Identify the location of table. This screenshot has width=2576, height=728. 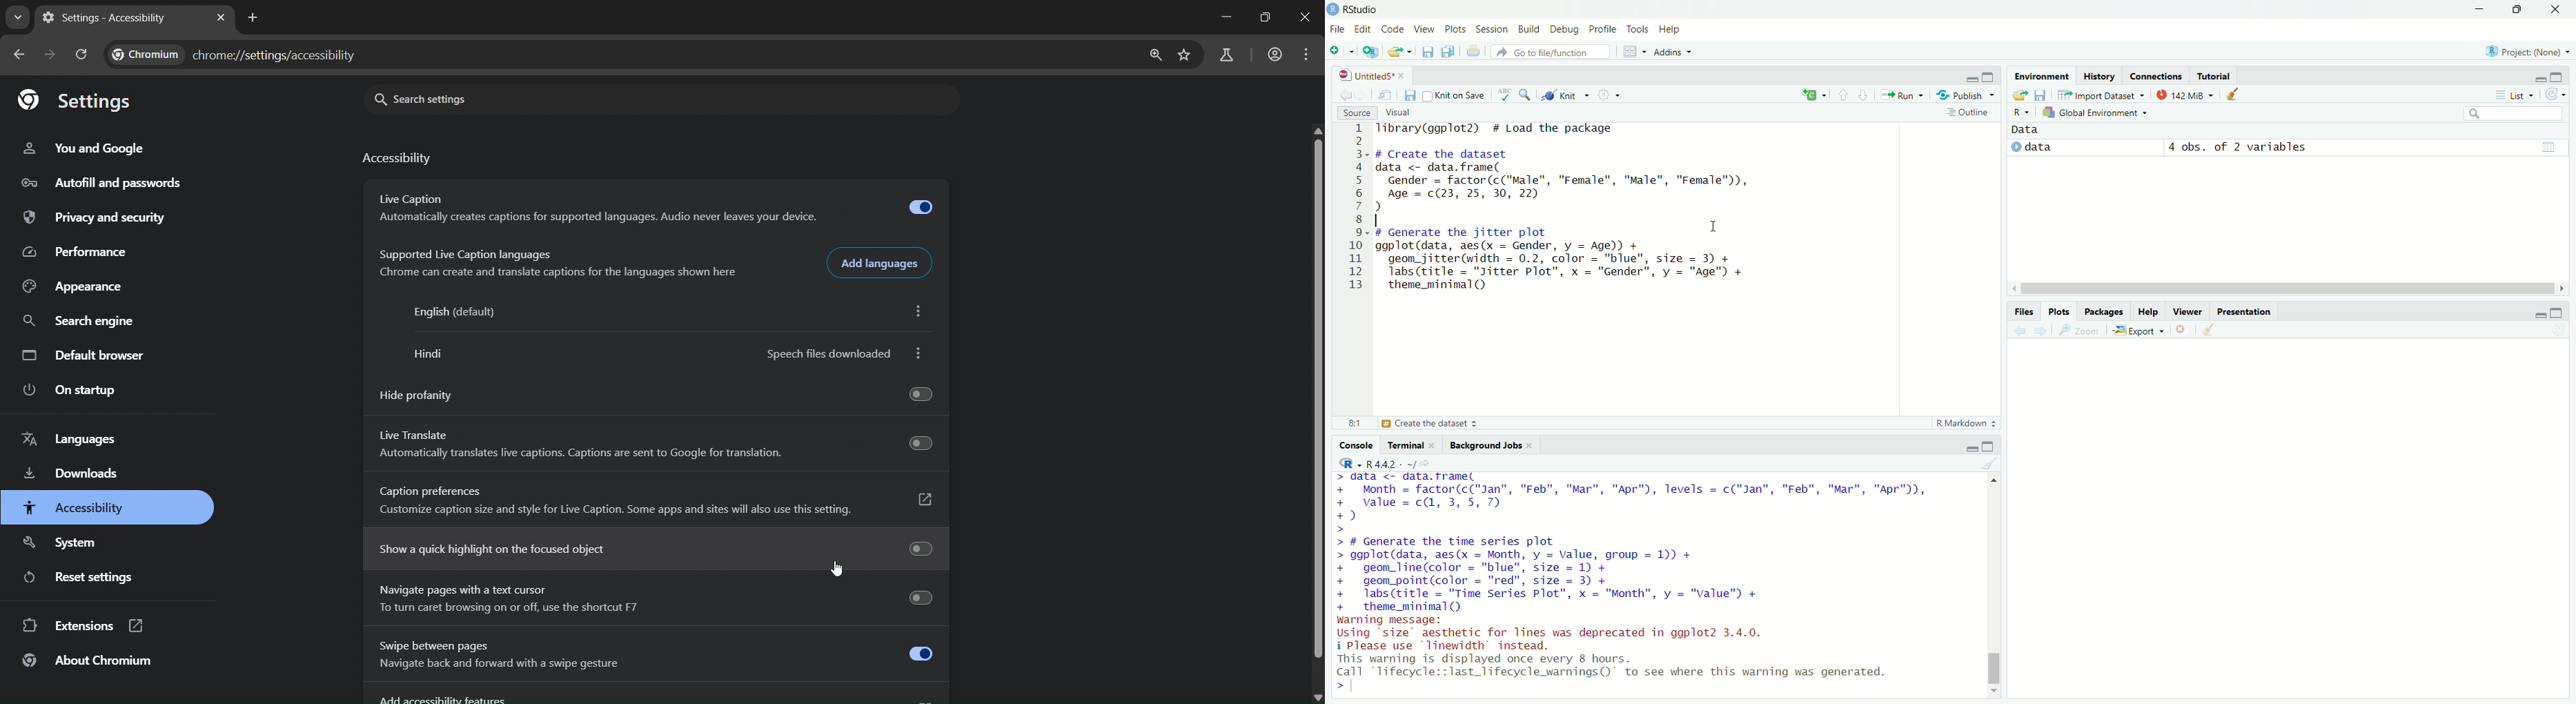
(2550, 146).